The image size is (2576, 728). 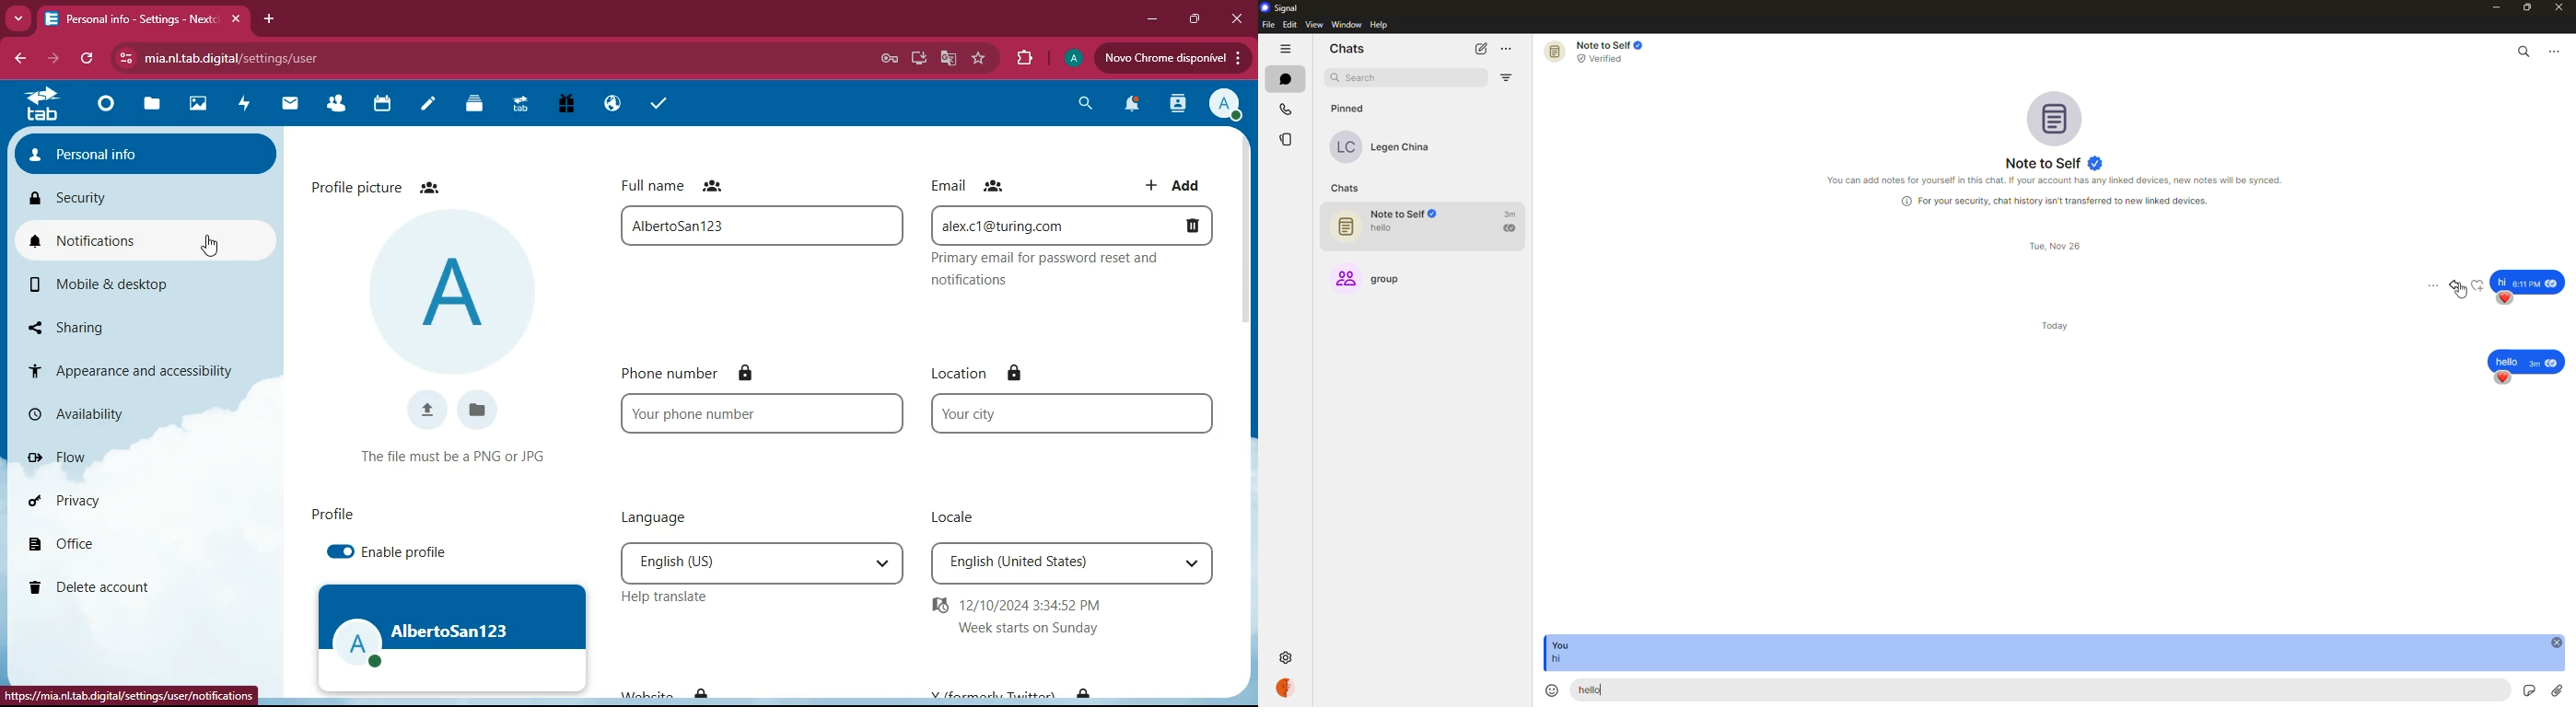 I want to click on calendar, so click(x=377, y=106).